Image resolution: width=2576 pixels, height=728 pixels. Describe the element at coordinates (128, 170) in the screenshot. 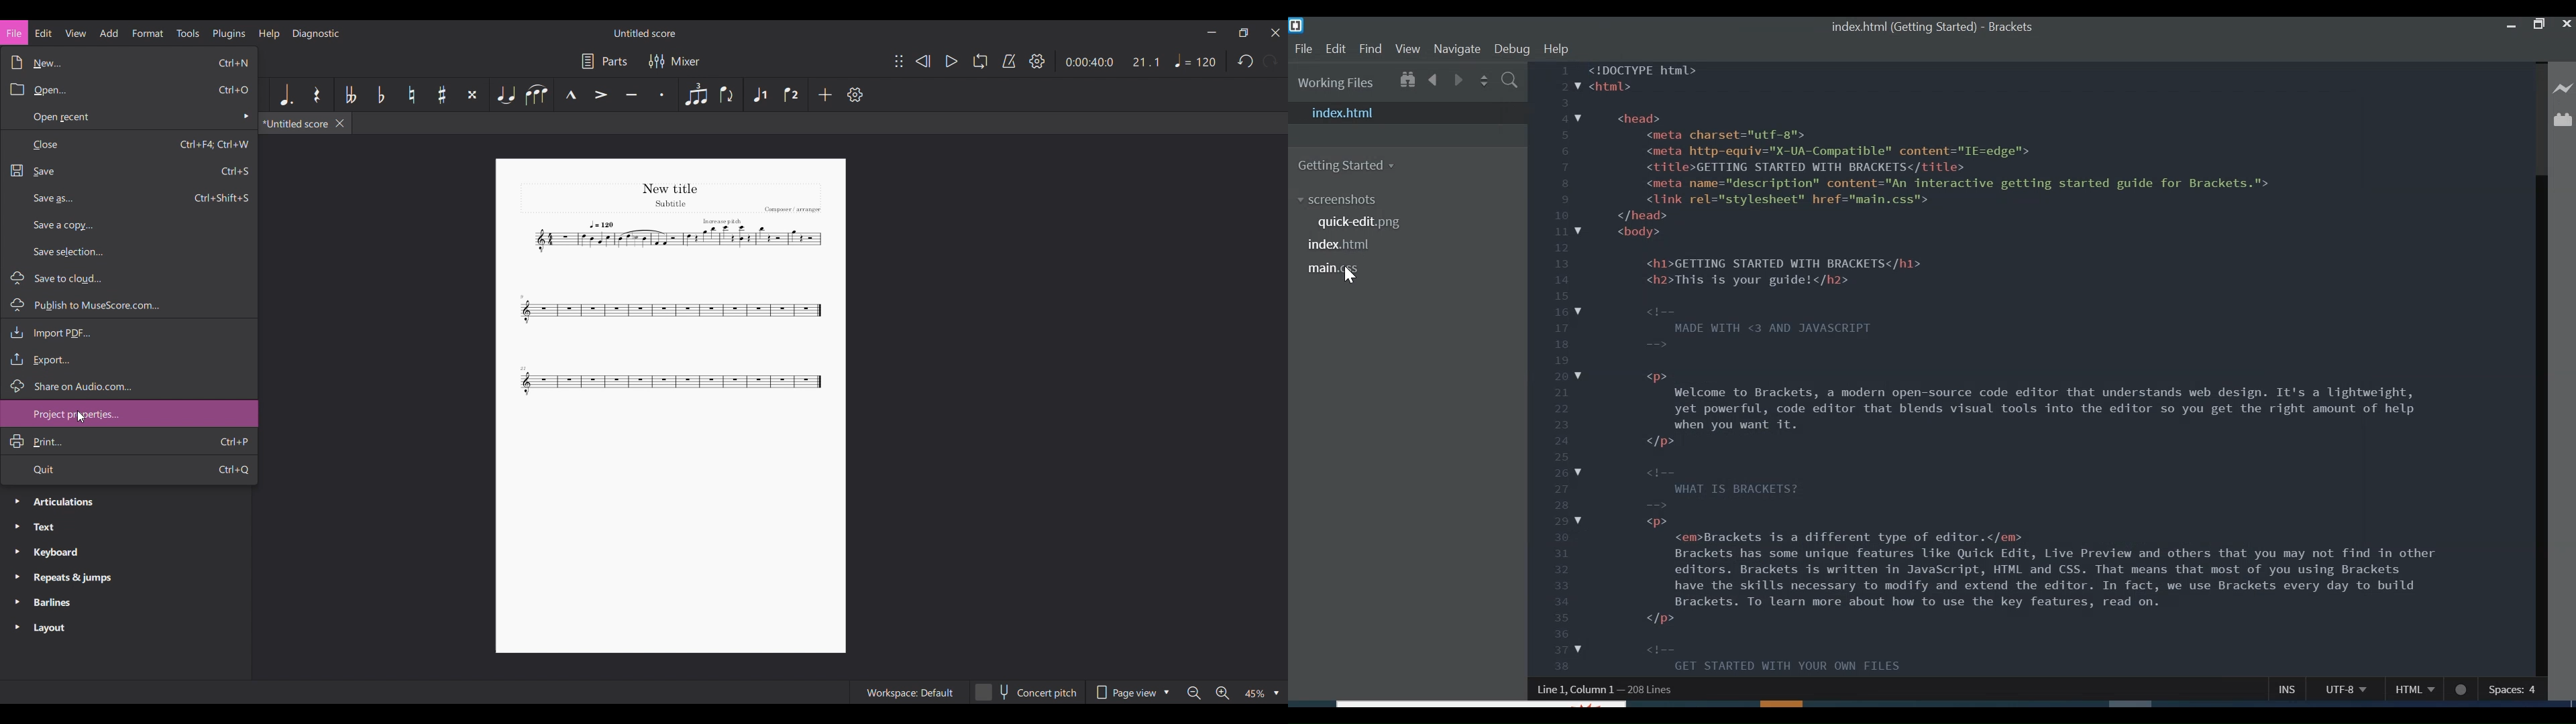

I see `Save` at that location.